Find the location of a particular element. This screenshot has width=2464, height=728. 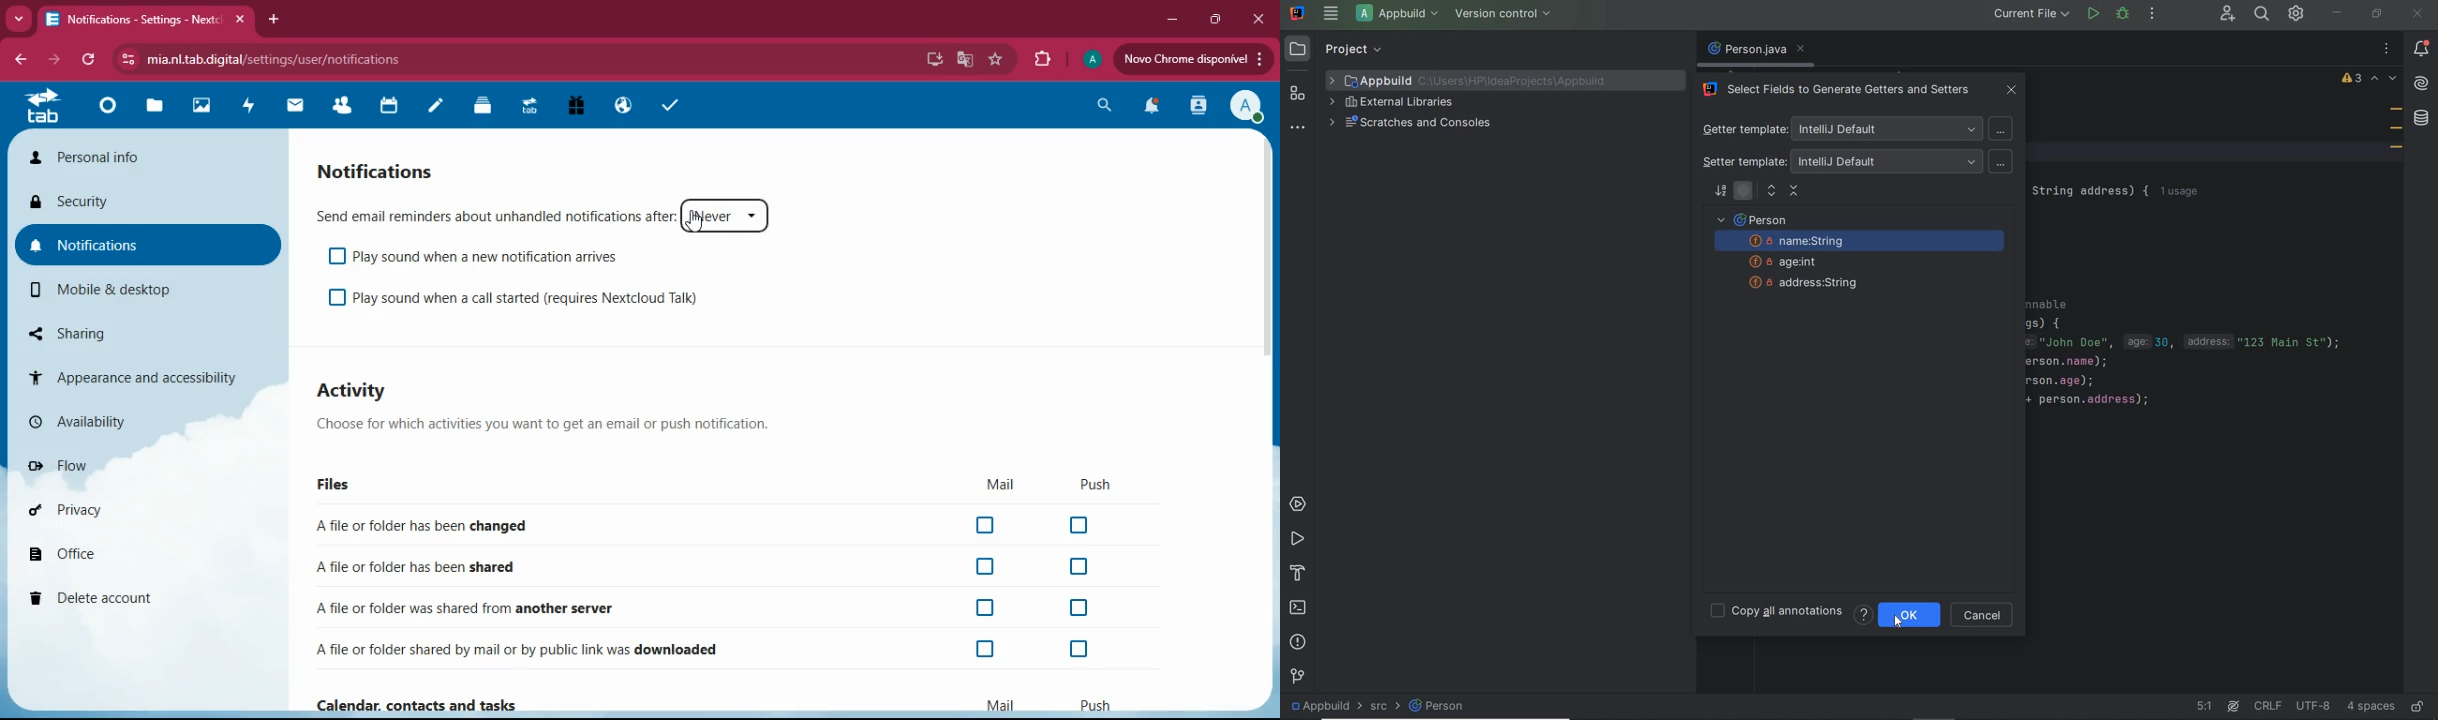

version control is located at coordinates (1506, 14).